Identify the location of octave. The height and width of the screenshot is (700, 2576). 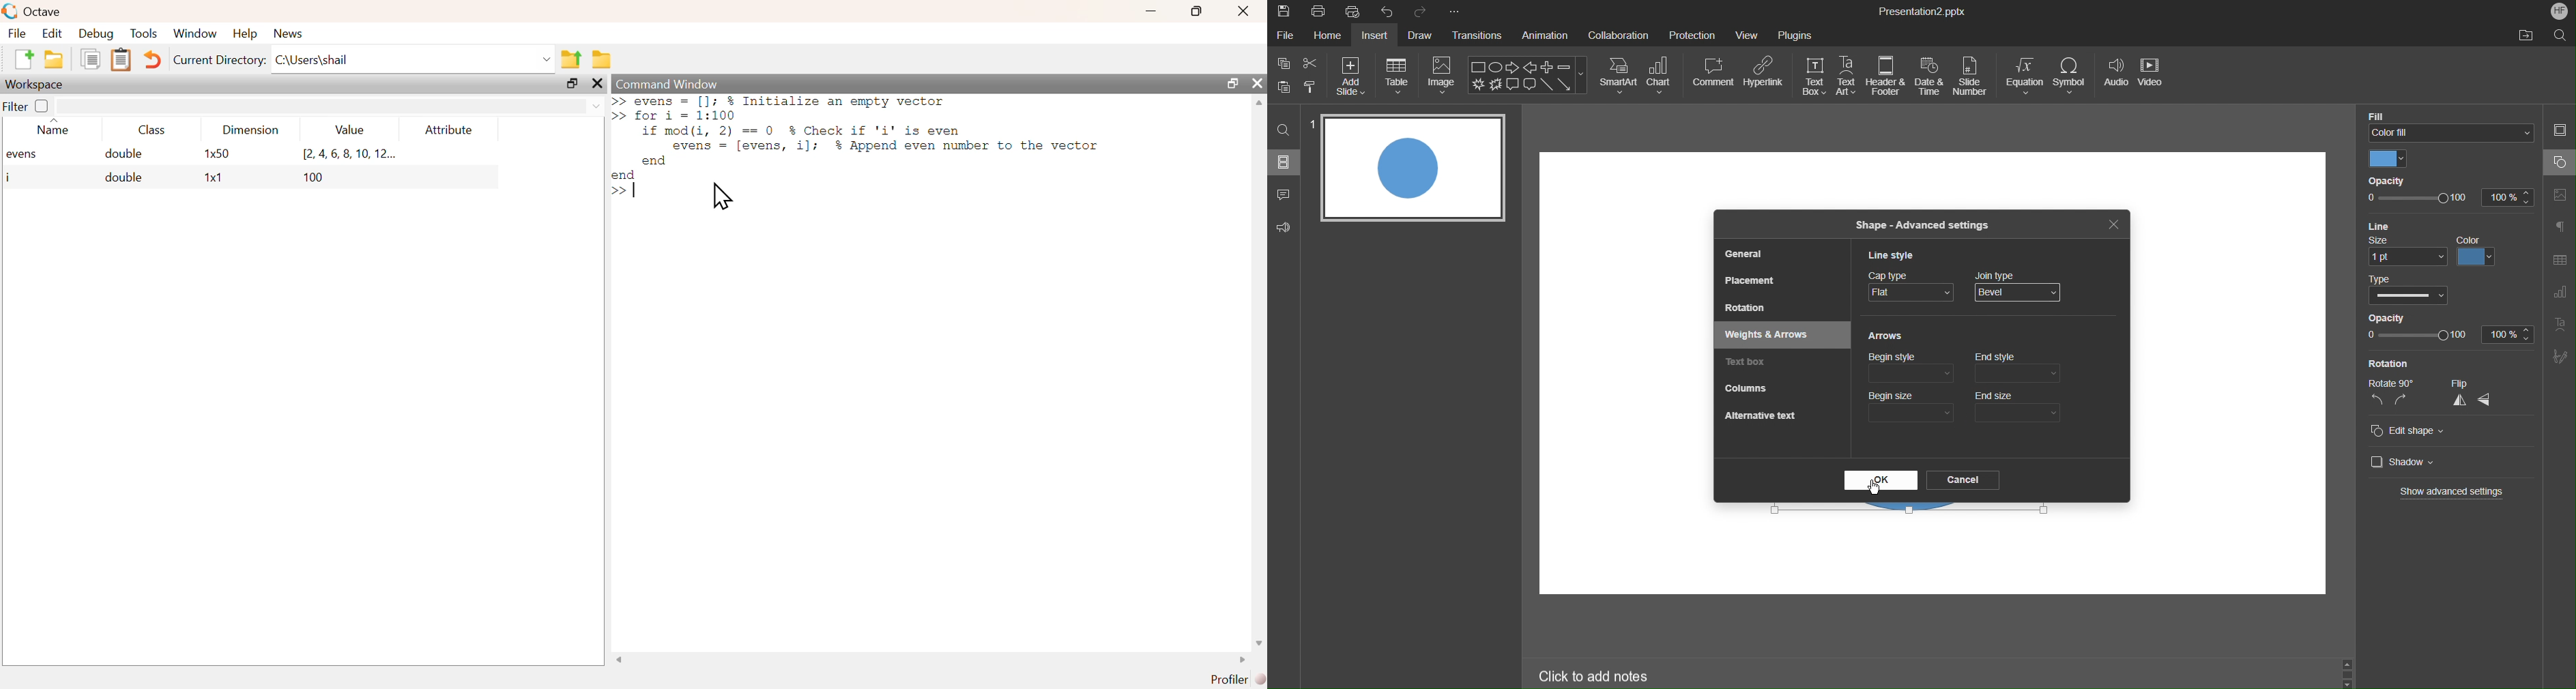
(34, 12).